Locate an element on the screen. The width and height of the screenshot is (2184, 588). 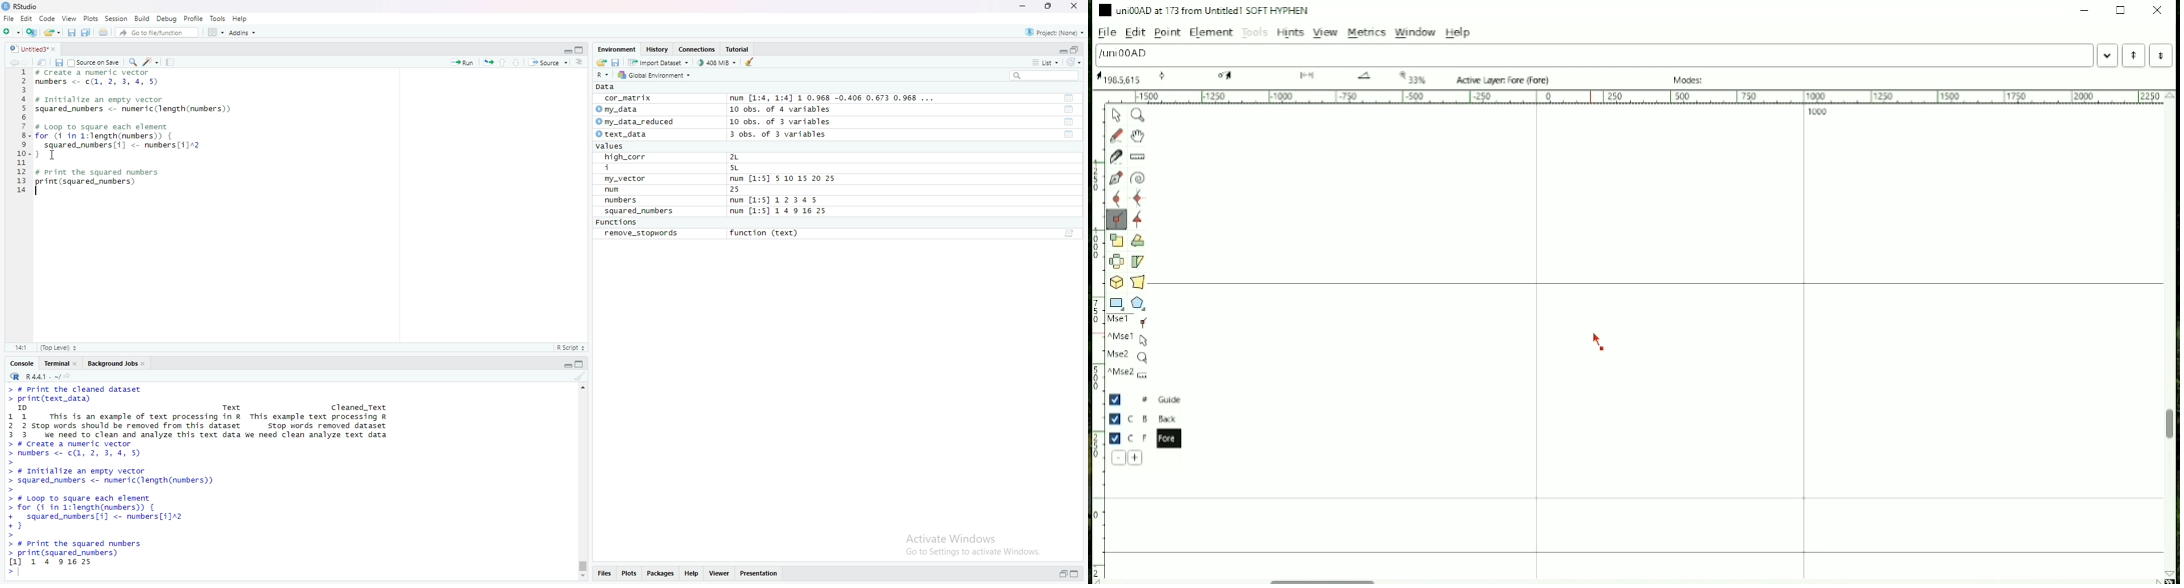
Viewer is located at coordinates (720, 574).